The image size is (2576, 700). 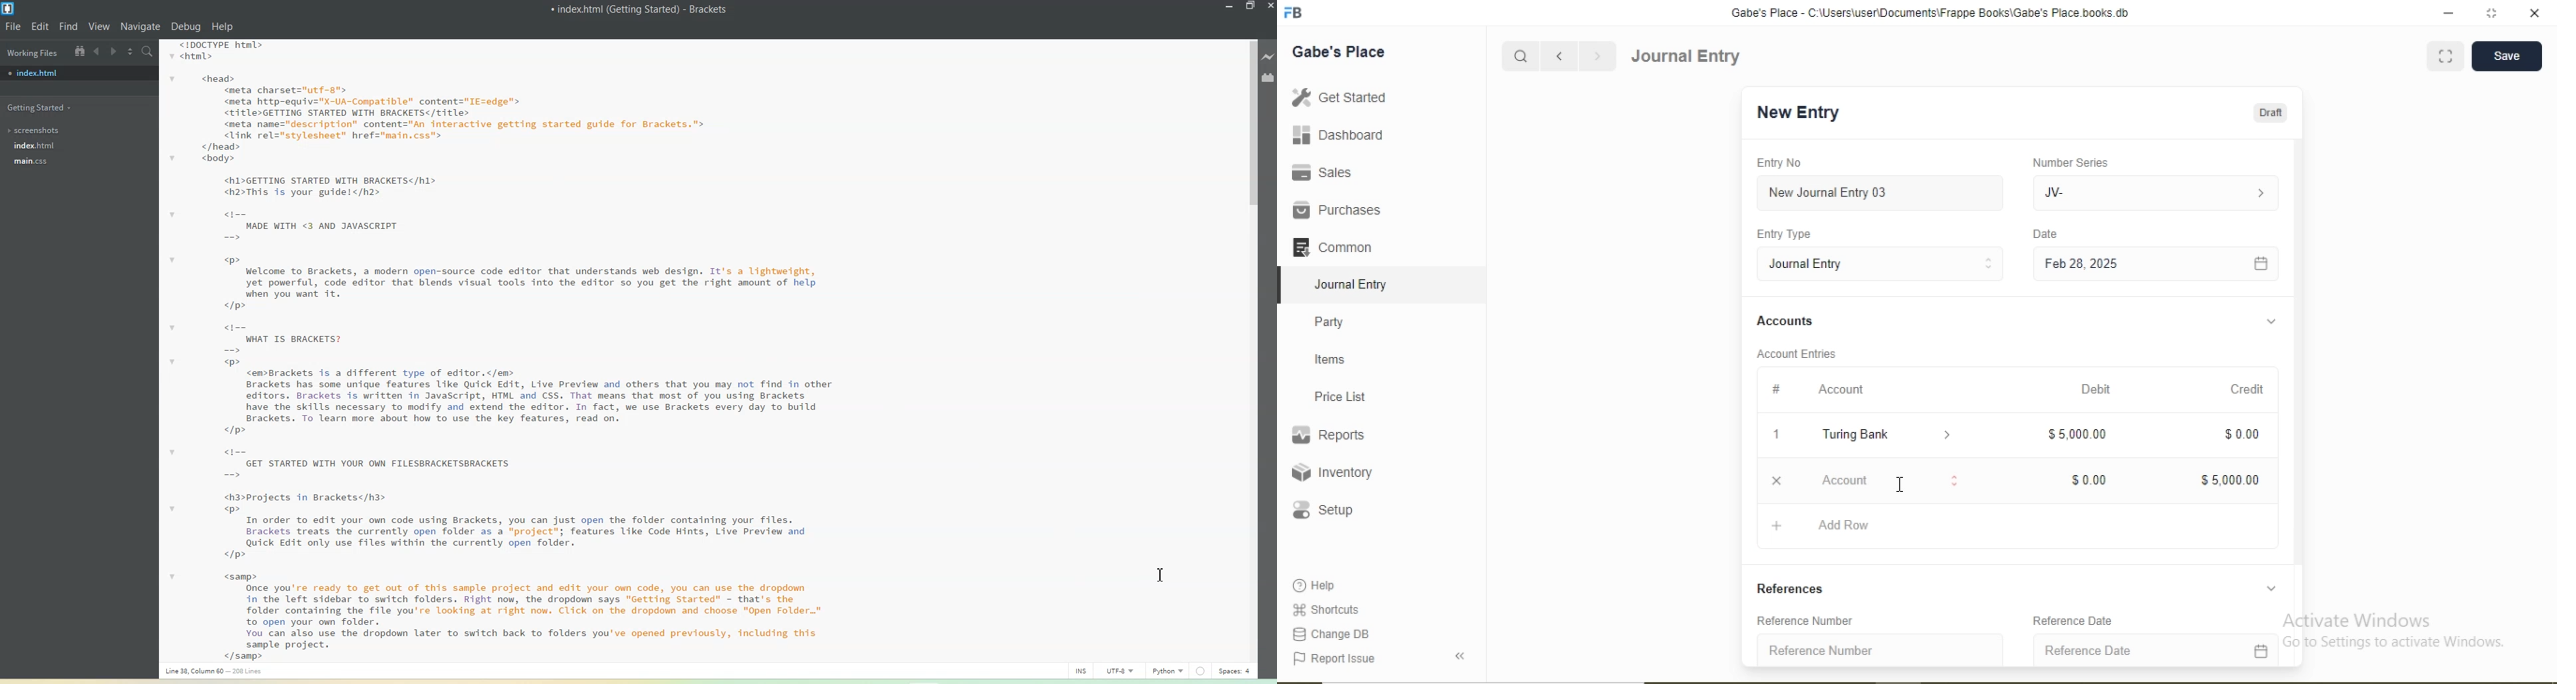 What do you see at coordinates (2090, 481) in the screenshot?
I see `$0.00` at bounding box center [2090, 481].